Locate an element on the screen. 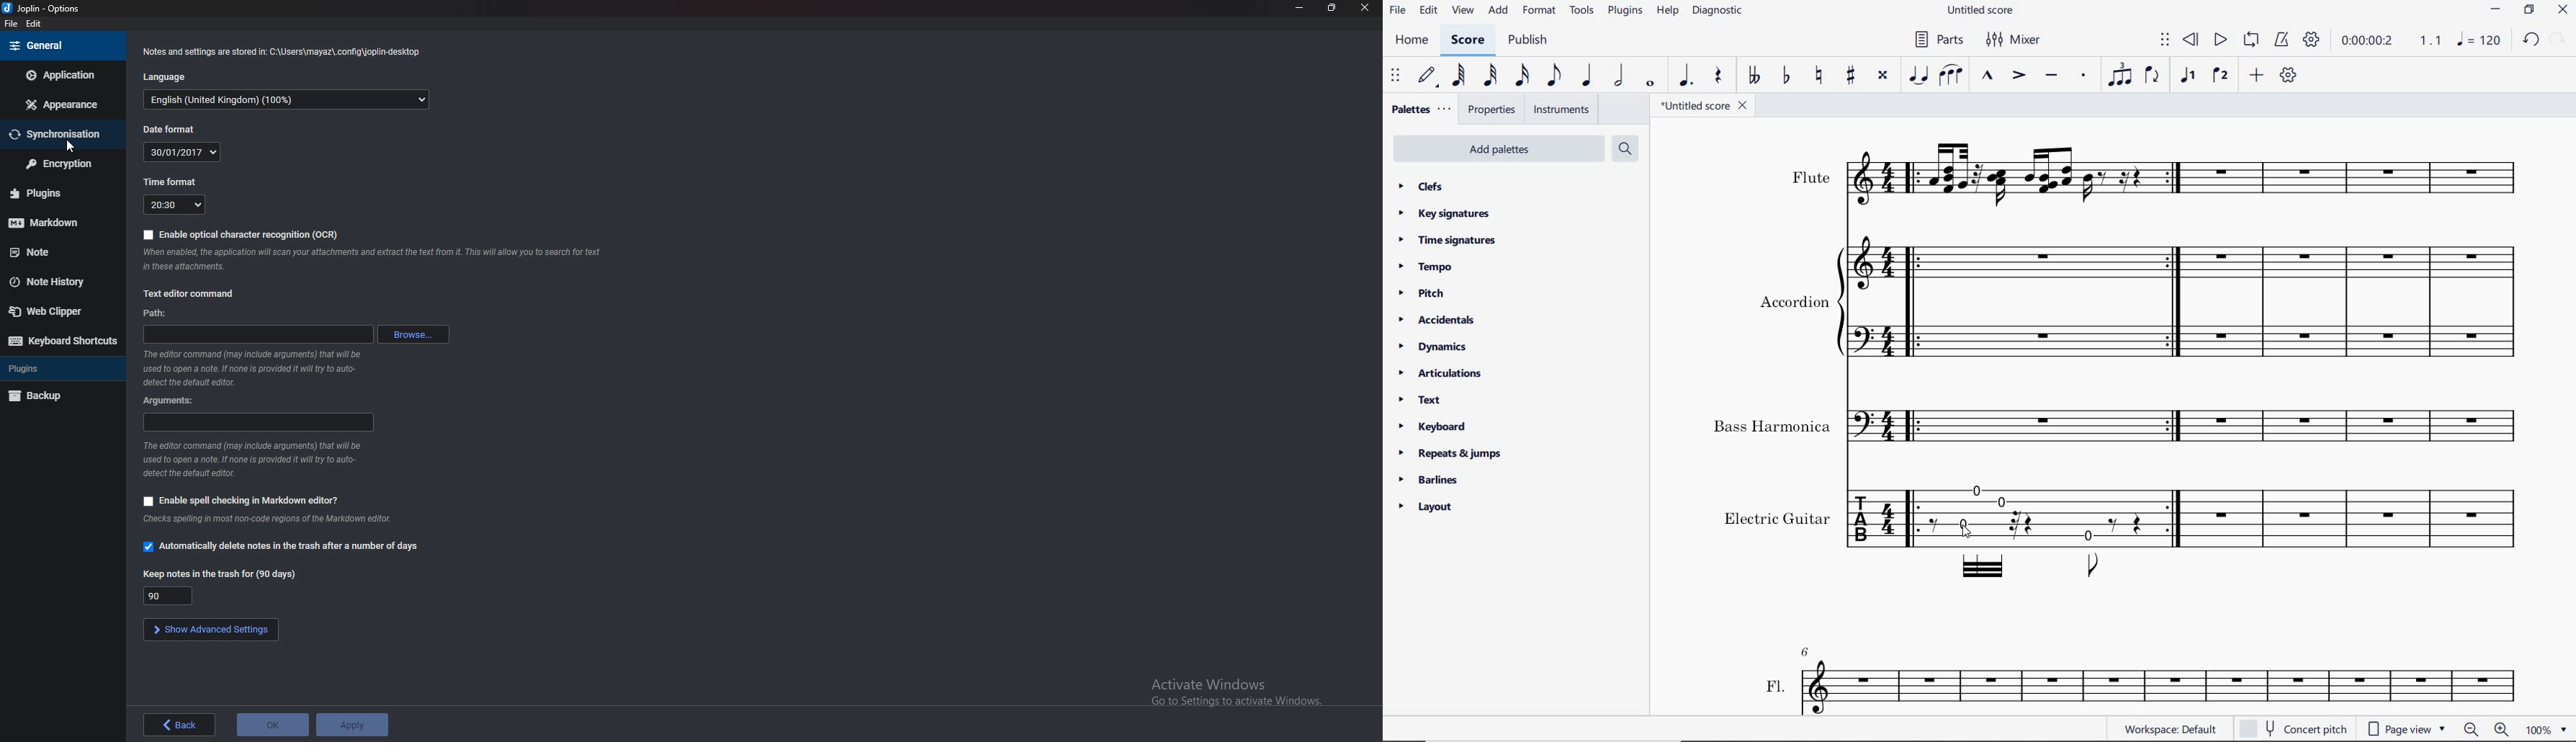 The image size is (2576, 756). loop playback is located at coordinates (2251, 40).